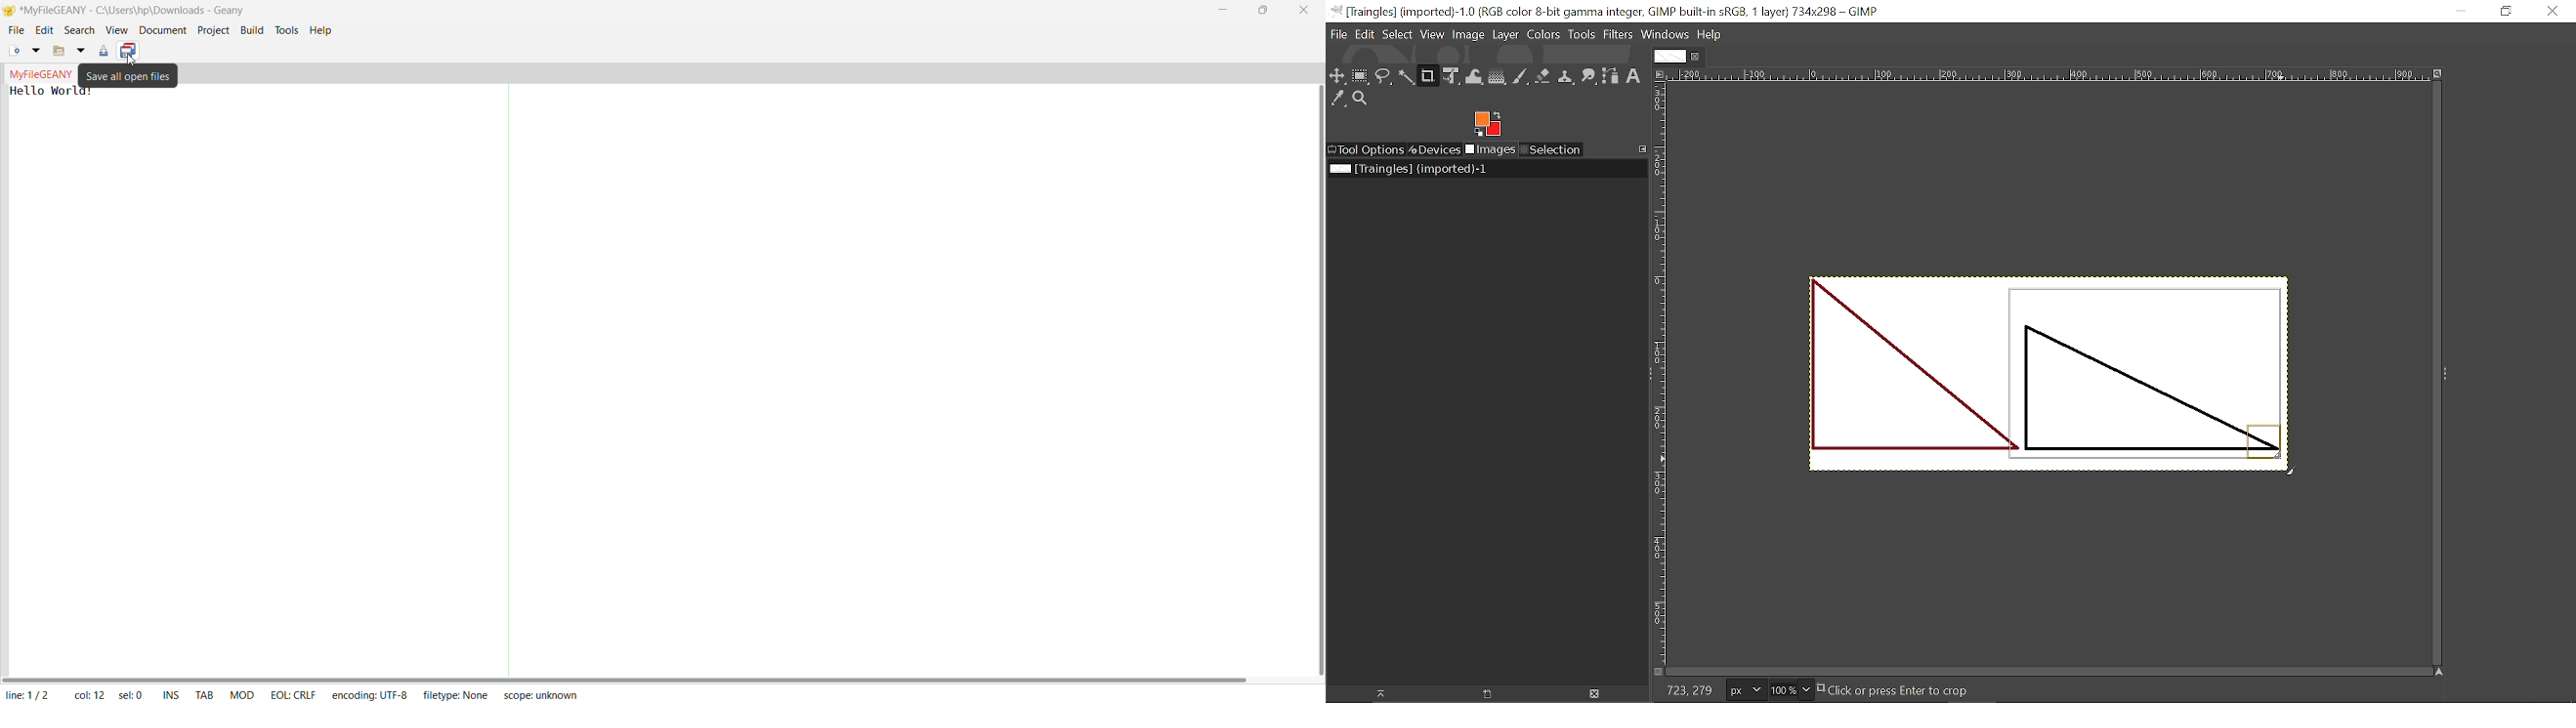 This screenshot has width=2576, height=728. What do you see at coordinates (2048, 75) in the screenshot?
I see `Horizontal ruler` at bounding box center [2048, 75].